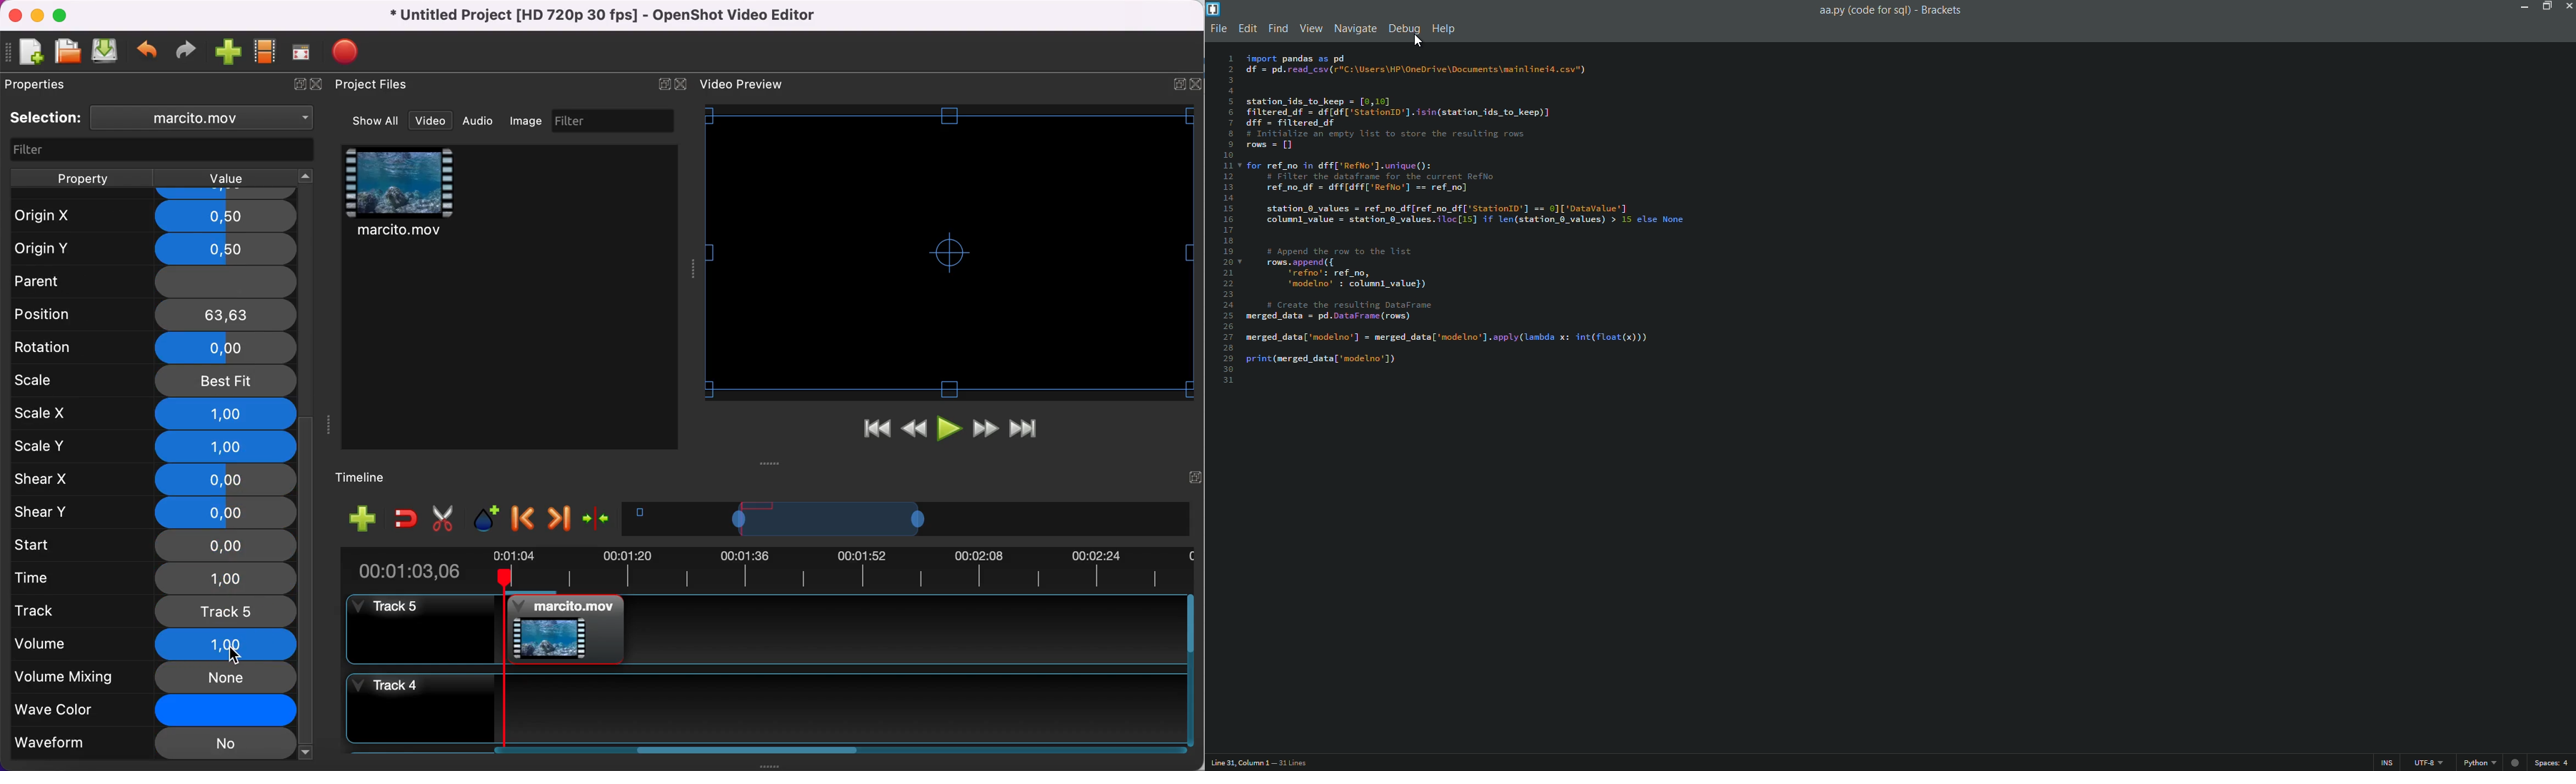 This screenshot has height=784, width=2576. What do you see at coordinates (1278, 29) in the screenshot?
I see `find menu` at bounding box center [1278, 29].